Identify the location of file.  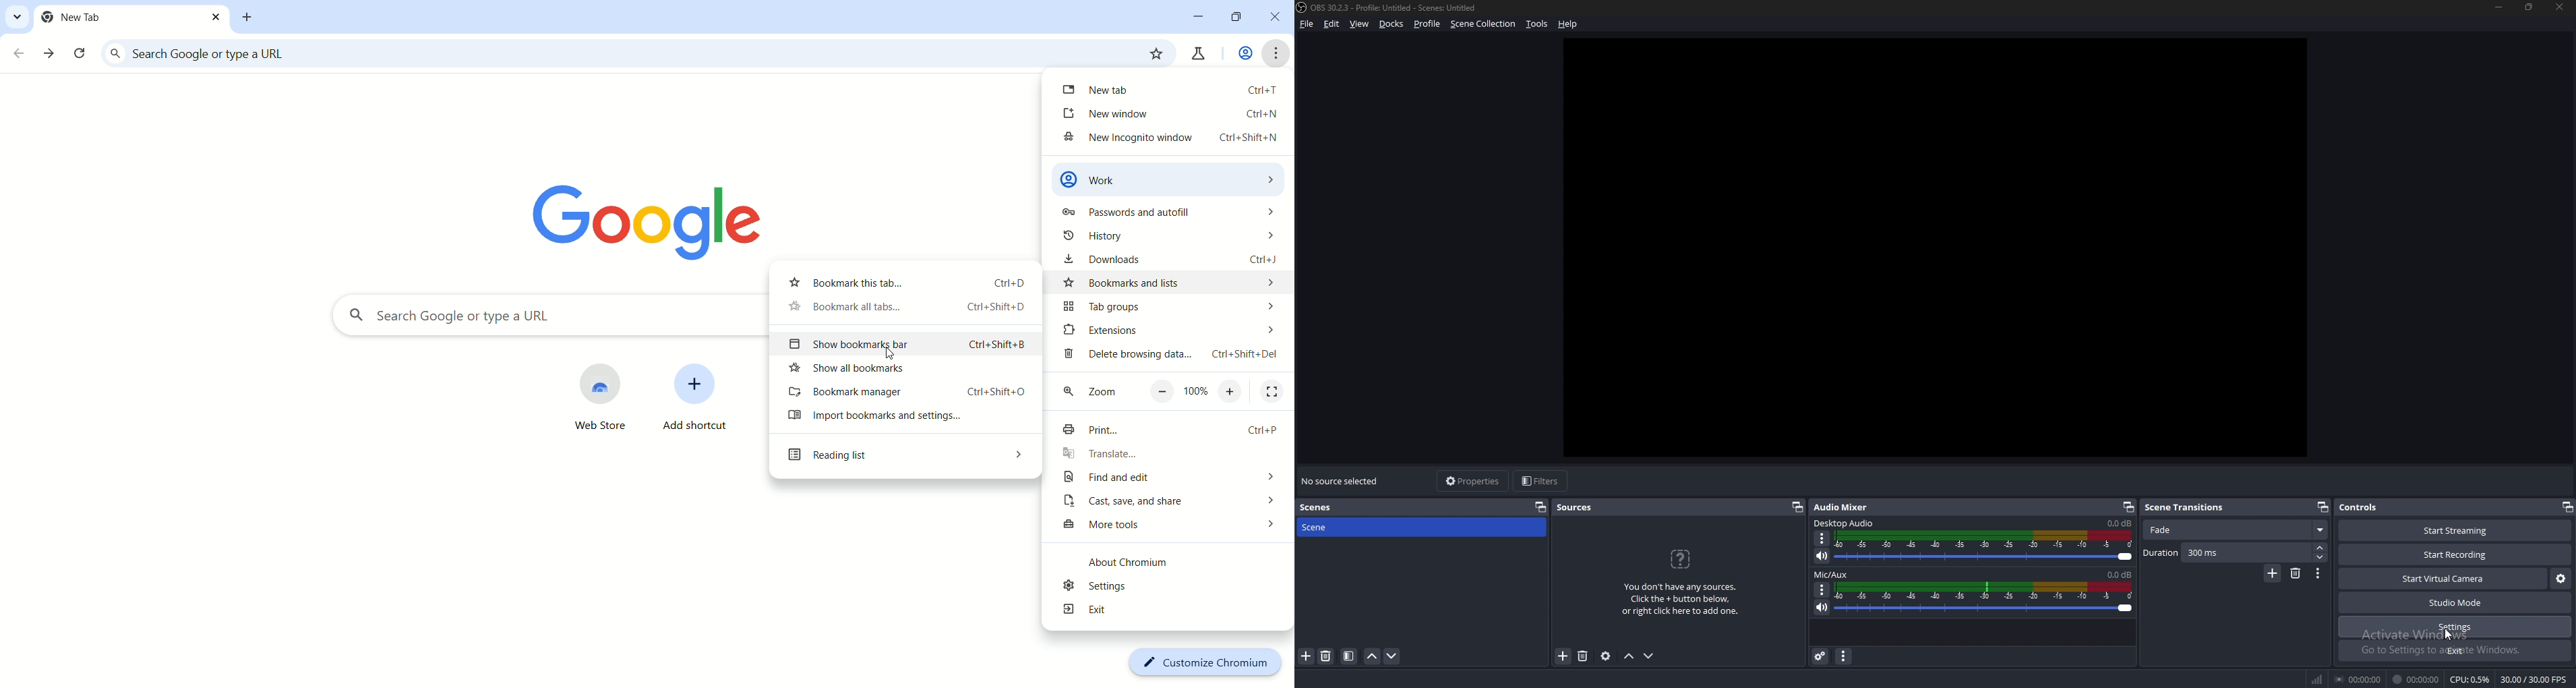
(1309, 24).